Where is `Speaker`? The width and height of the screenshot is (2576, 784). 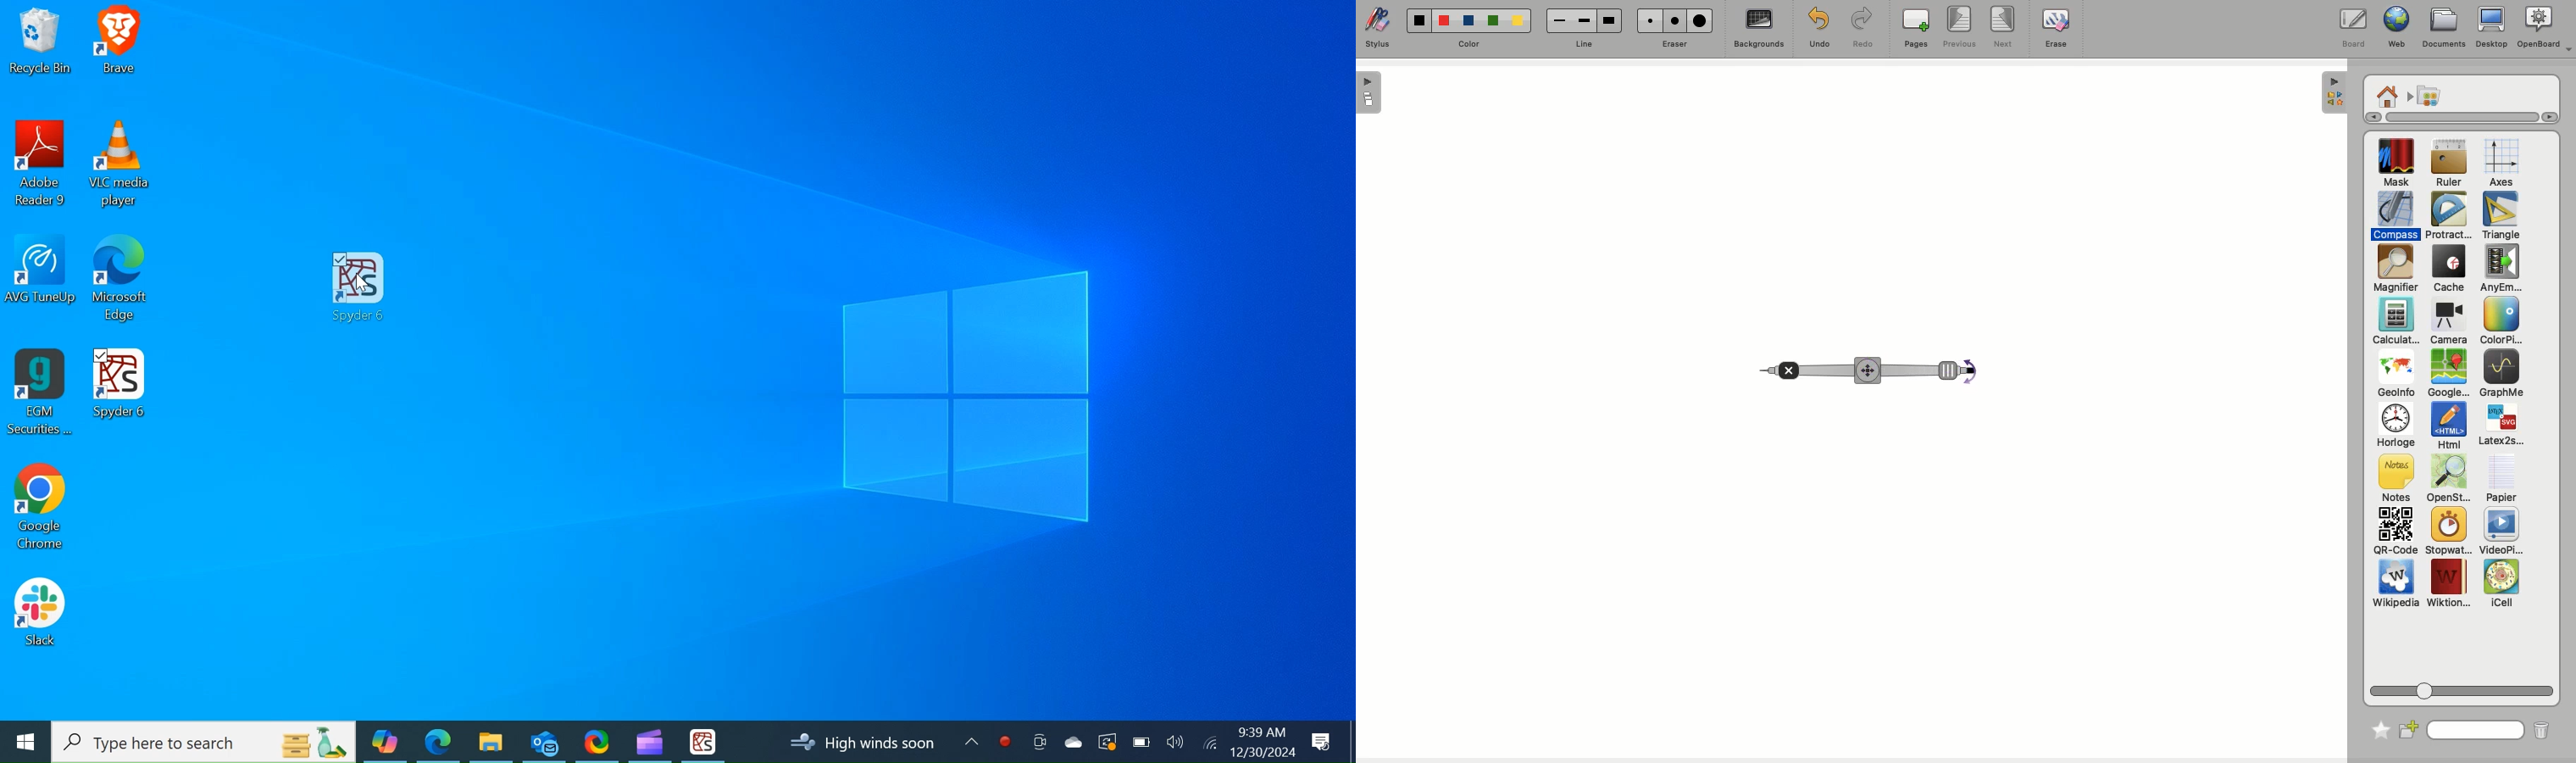 Speaker is located at coordinates (1175, 741).